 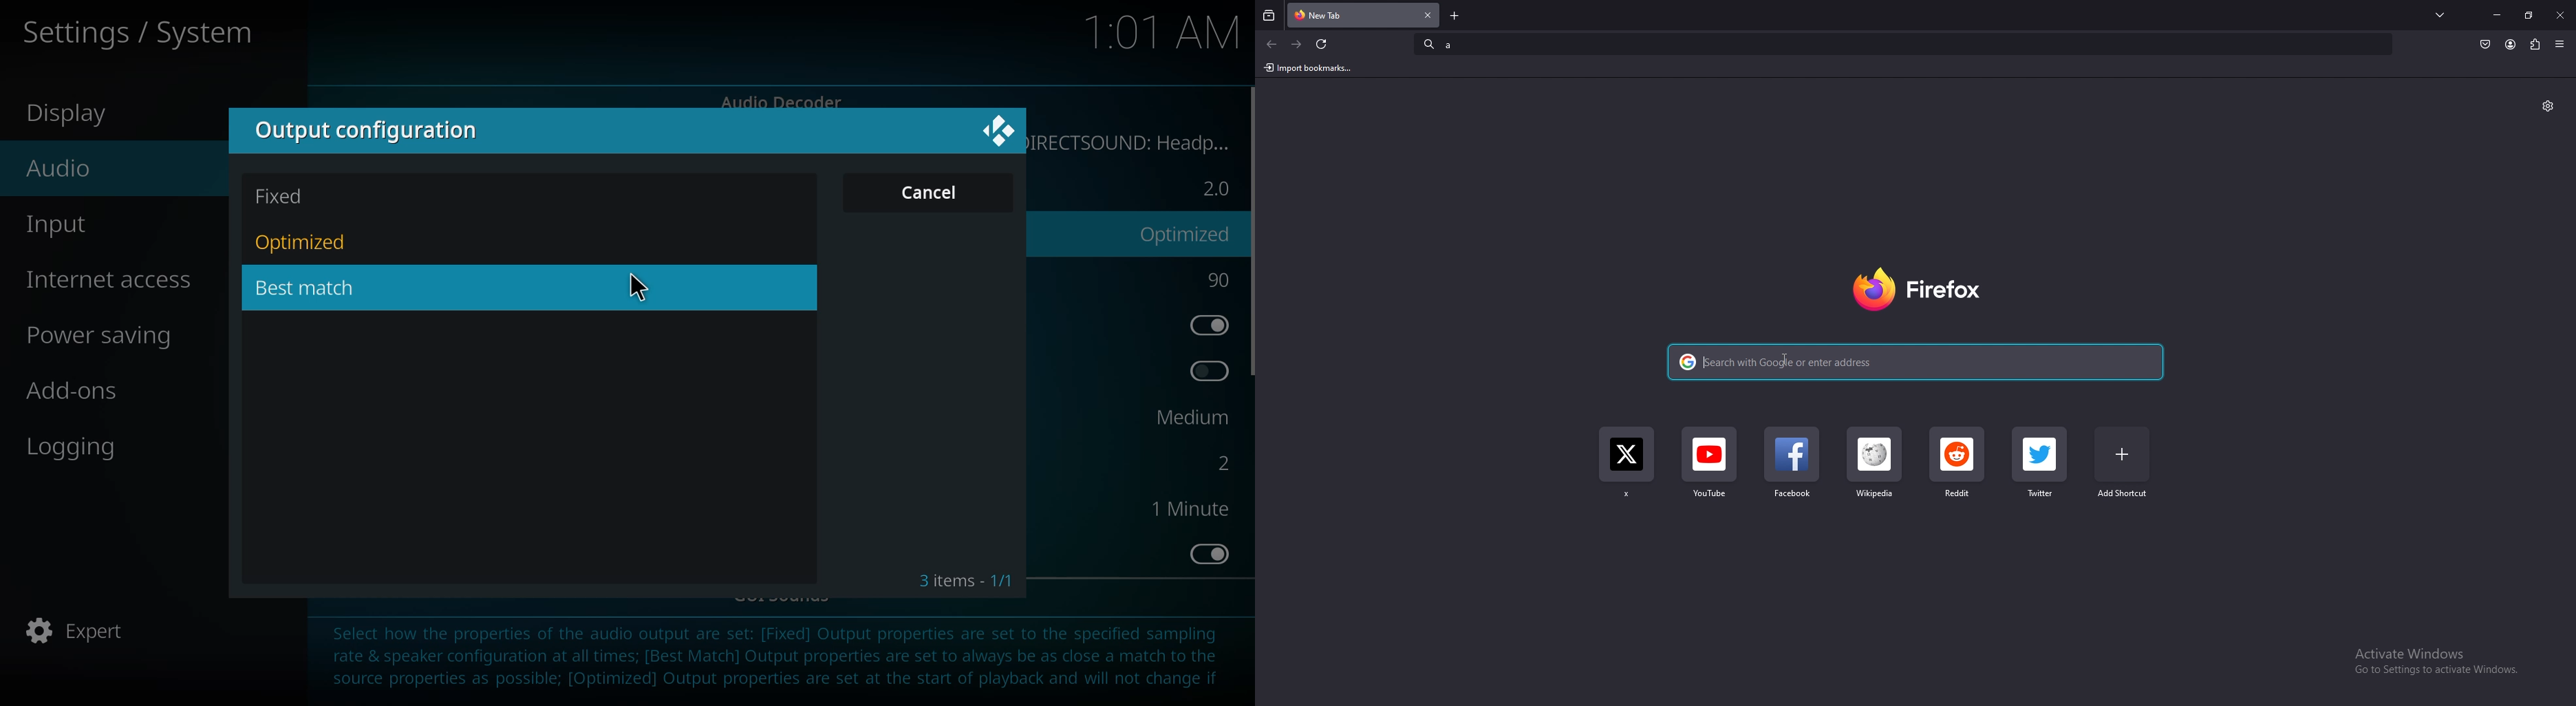 What do you see at coordinates (1218, 279) in the screenshot?
I see `90` at bounding box center [1218, 279].